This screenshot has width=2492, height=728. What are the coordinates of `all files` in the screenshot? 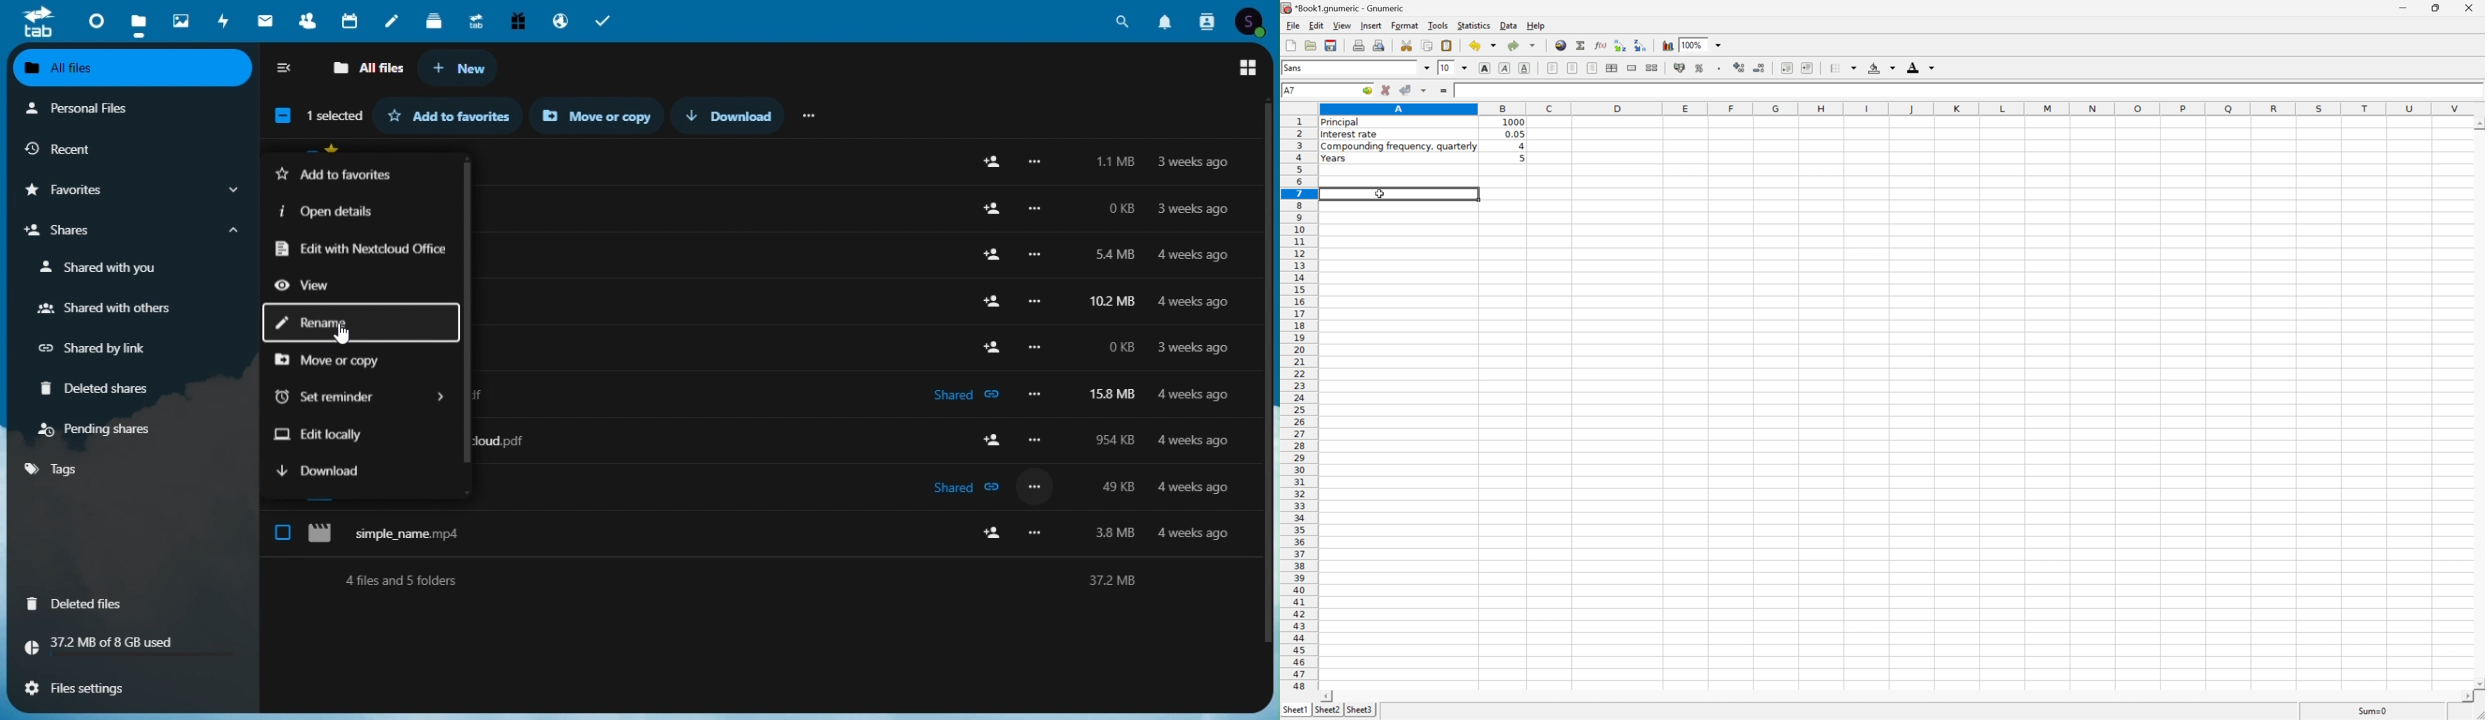 It's located at (134, 70).